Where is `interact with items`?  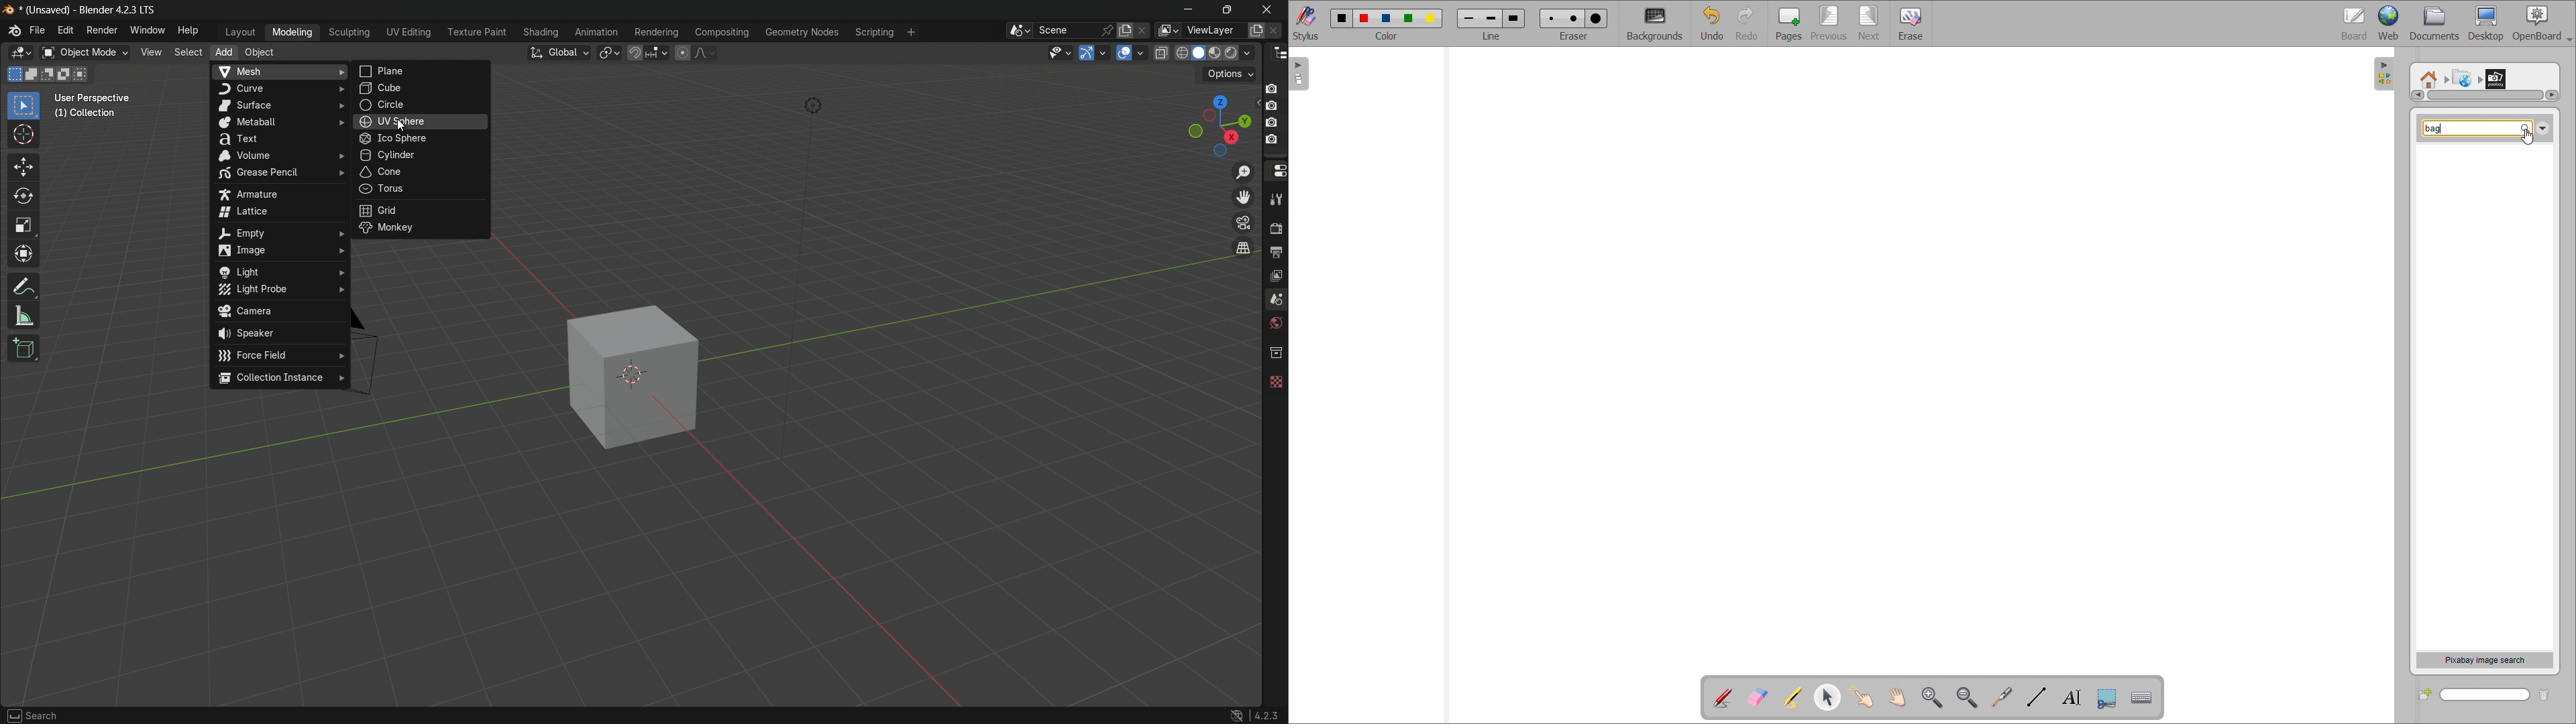 interact with items is located at coordinates (1862, 697).